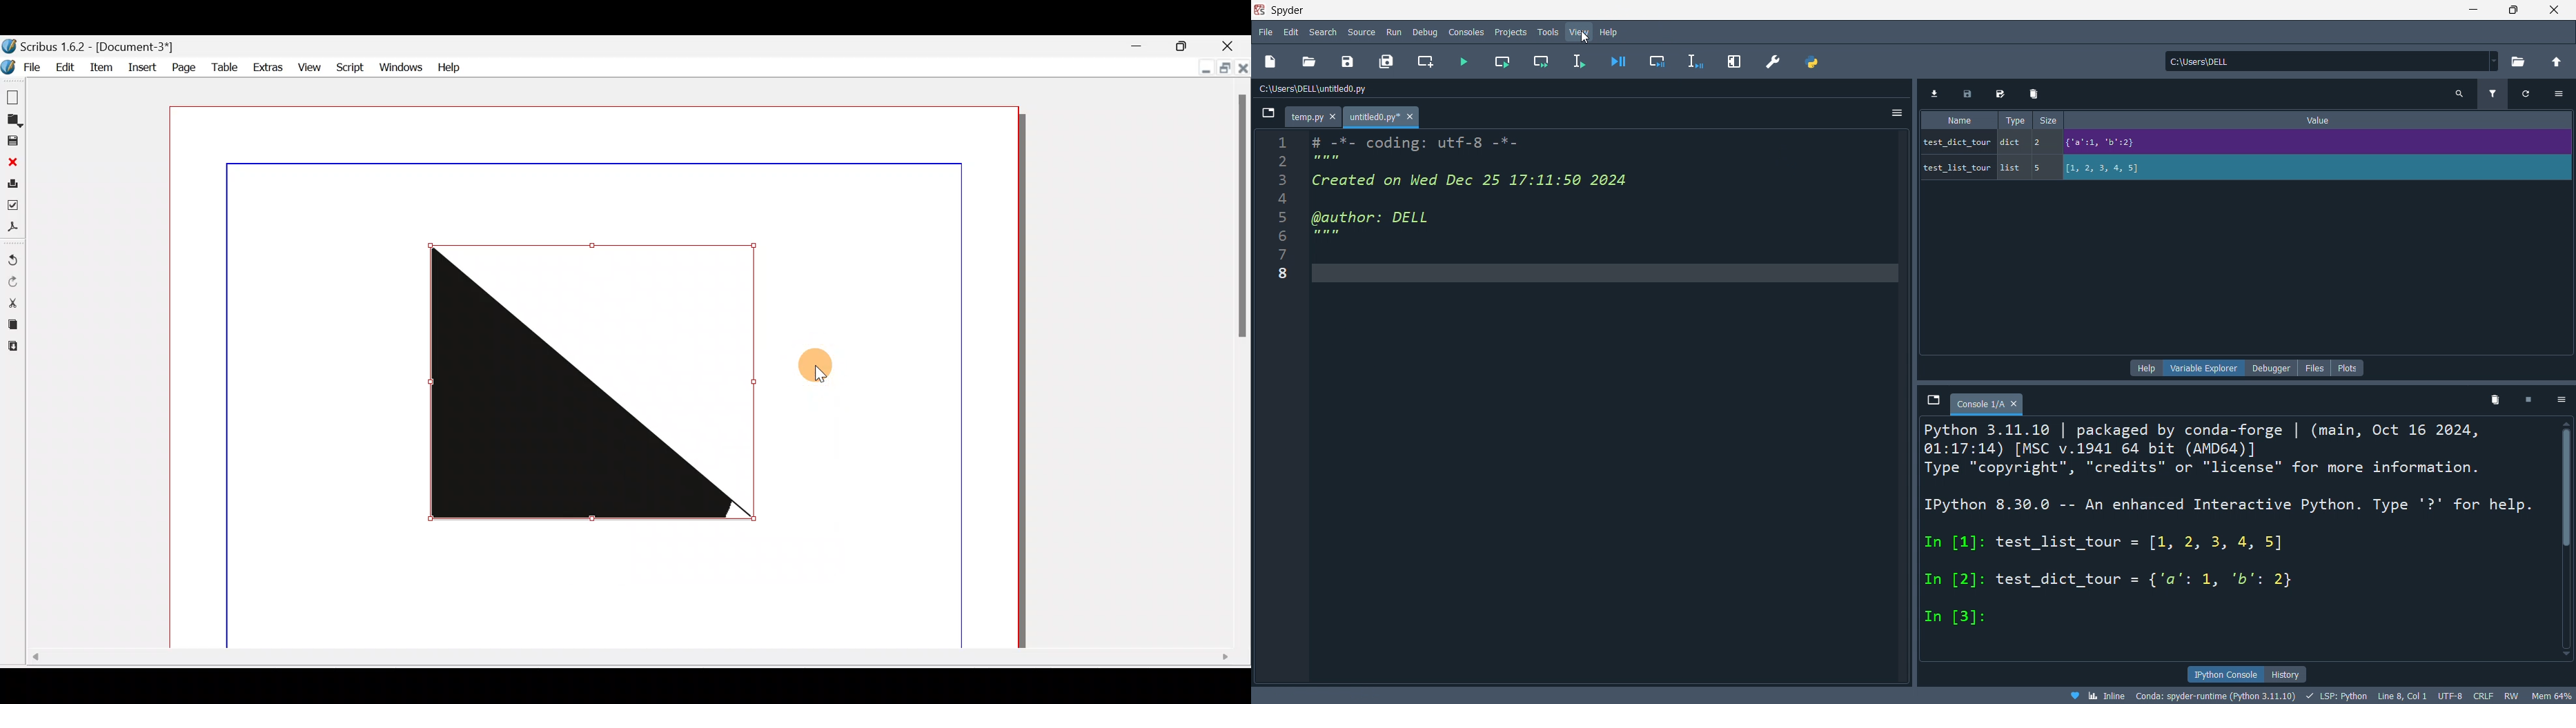  What do you see at coordinates (1586, 37) in the screenshot?
I see `cursor` at bounding box center [1586, 37].